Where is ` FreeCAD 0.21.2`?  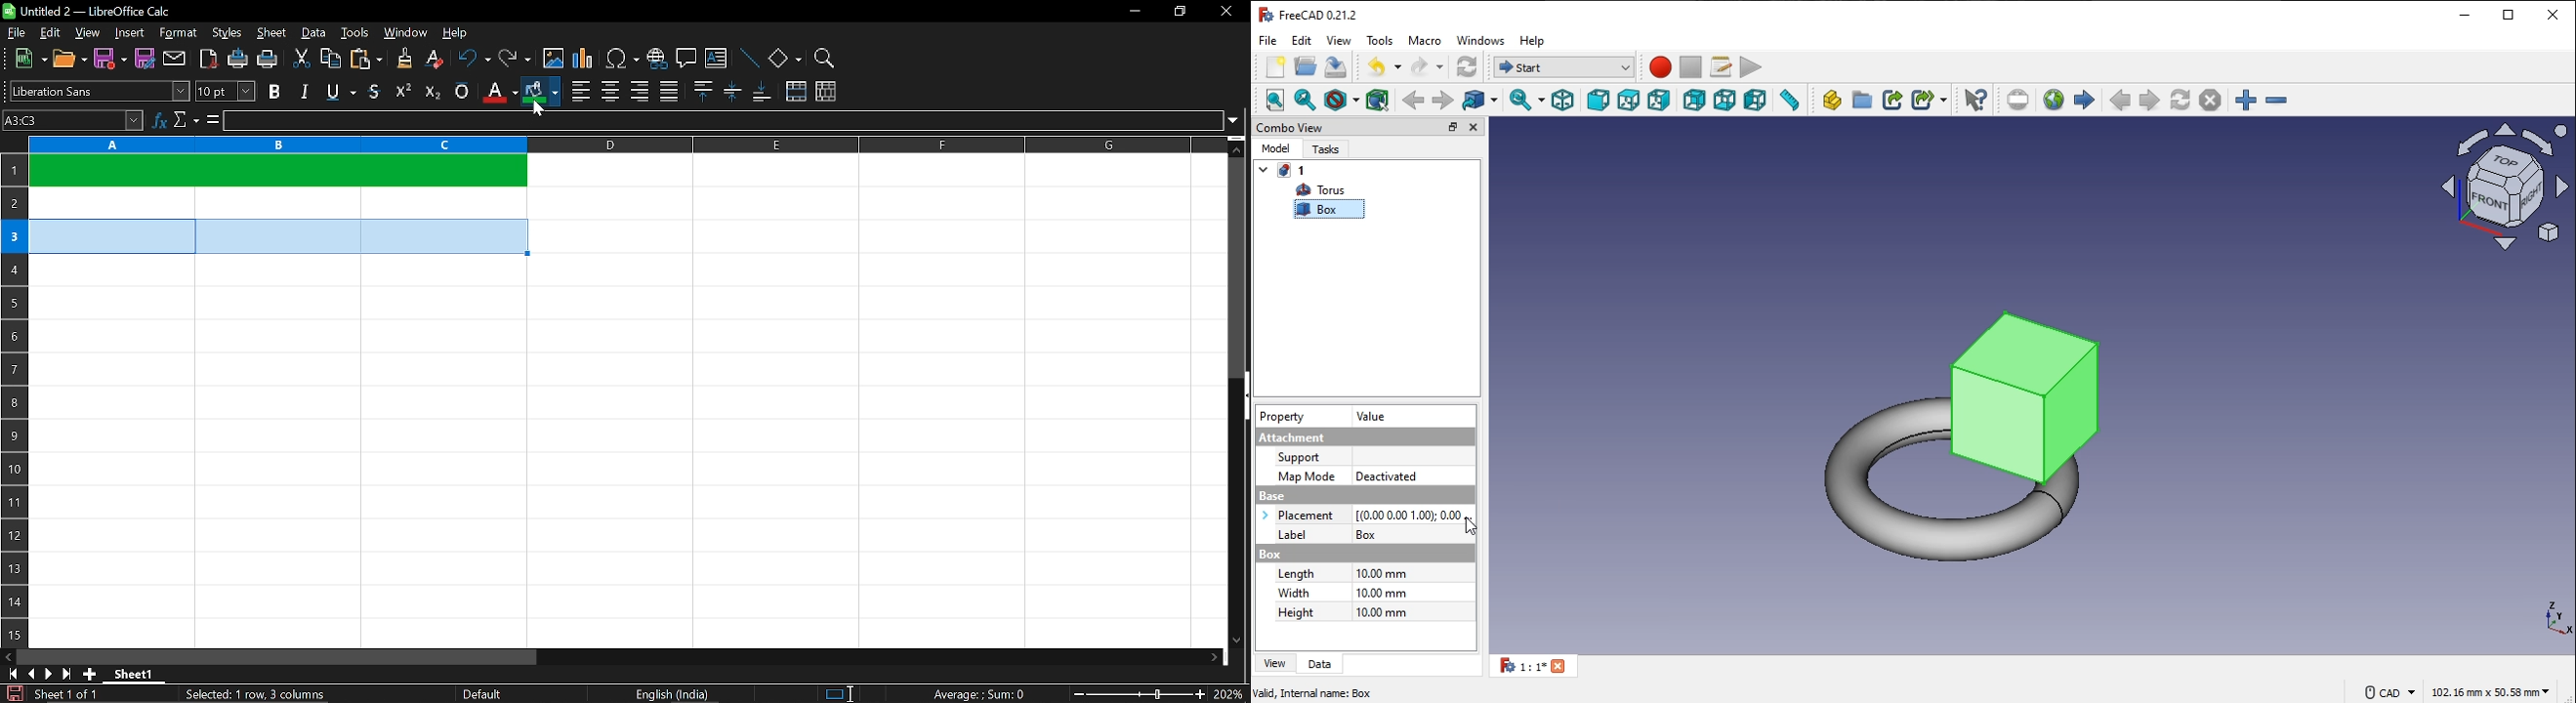
 FreeCAD 0.21.2 is located at coordinates (1309, 13).